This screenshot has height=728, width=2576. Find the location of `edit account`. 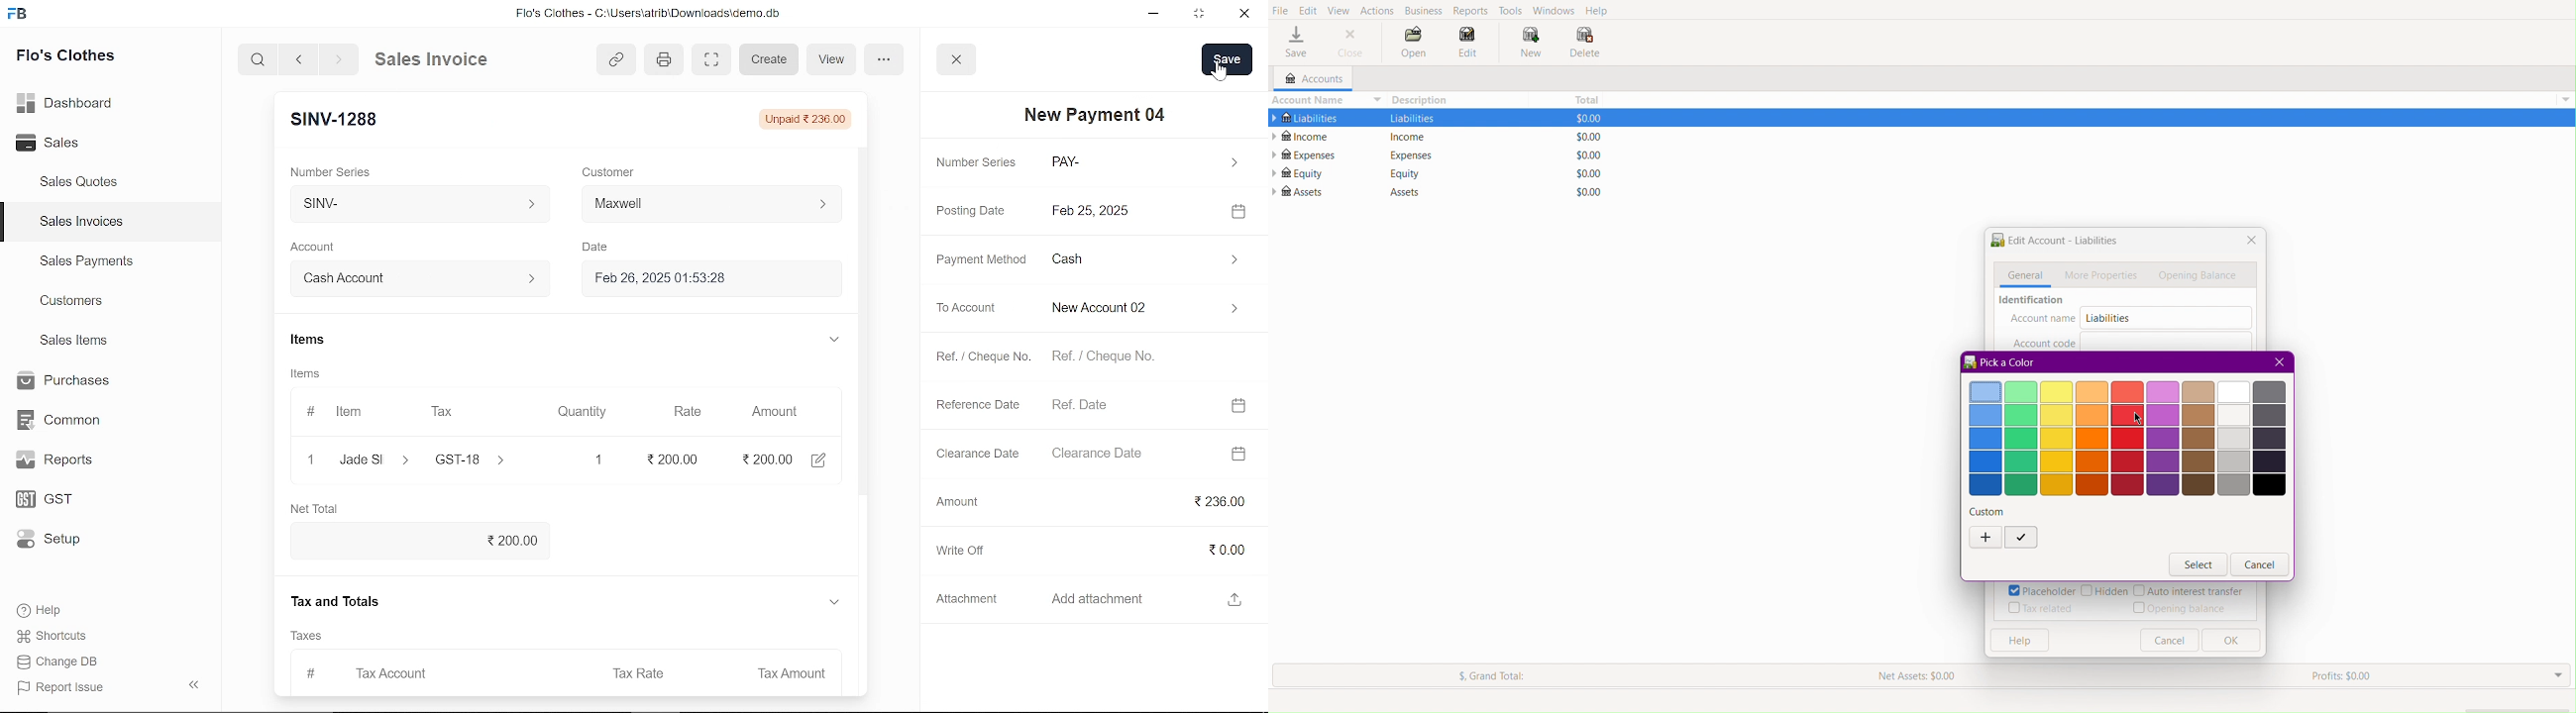

edit account is located at coordinates (826, 458).